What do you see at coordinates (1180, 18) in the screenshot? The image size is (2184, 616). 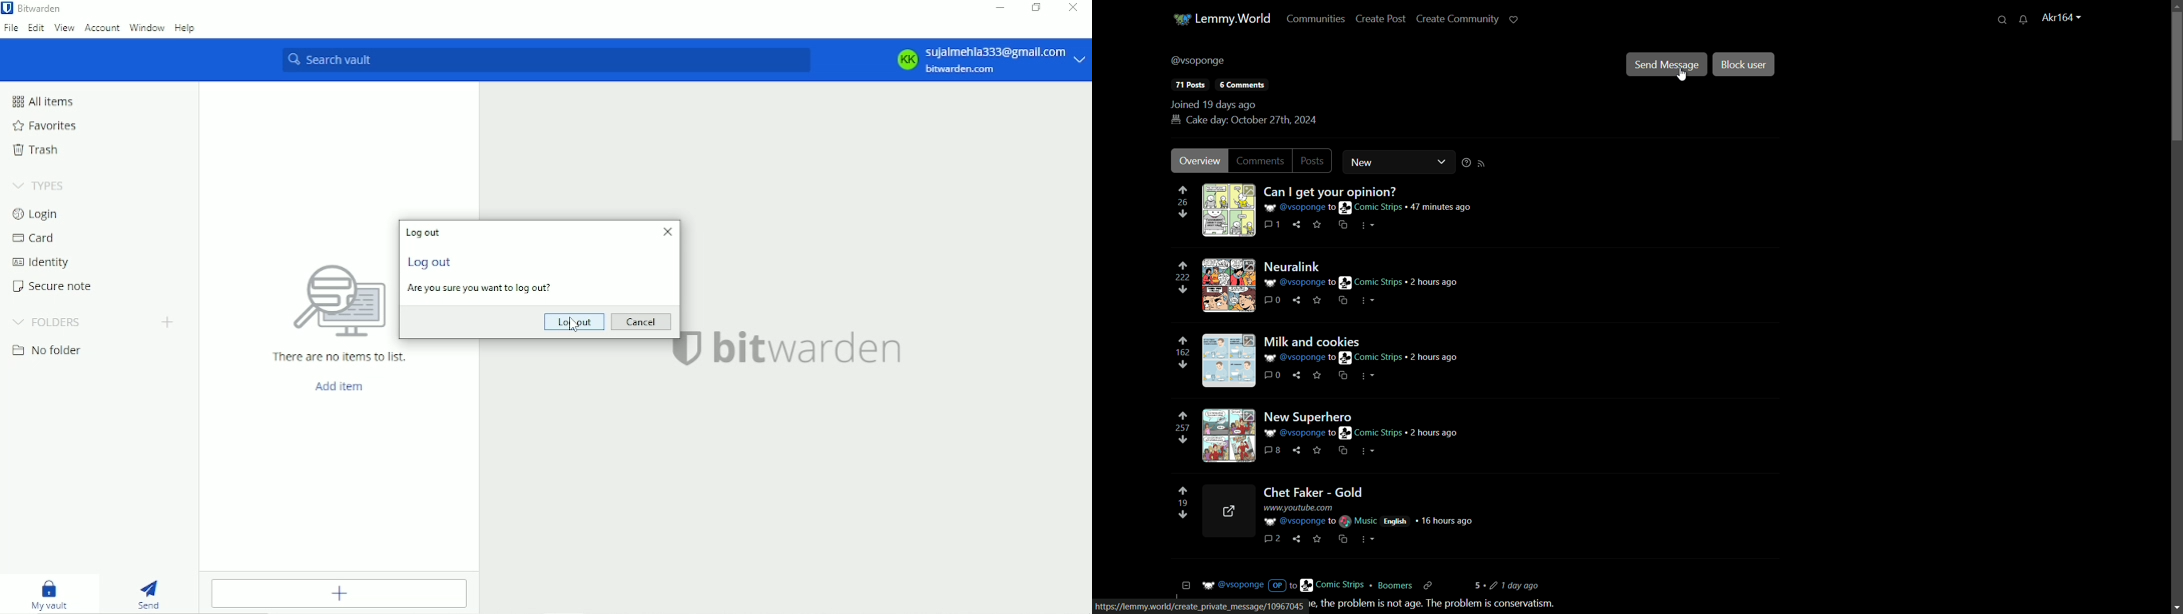 I see `community icon` at bounding box center [1180, 18].